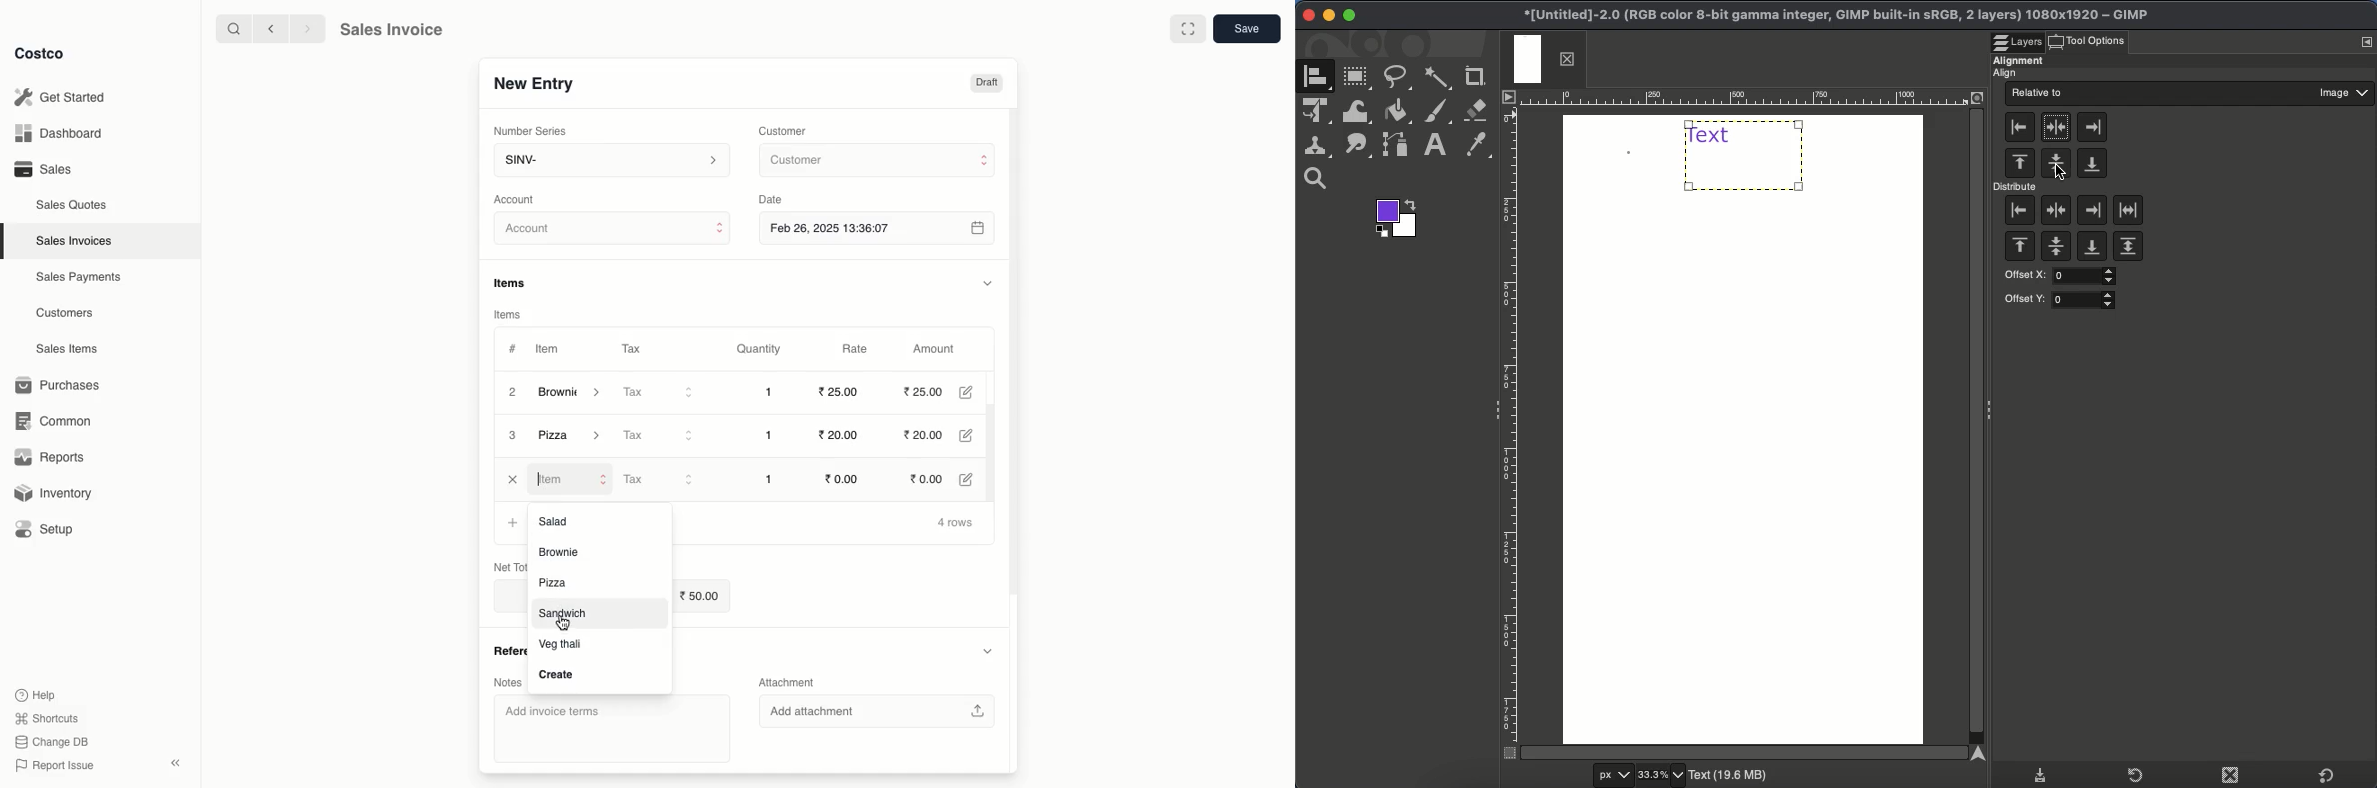  Describe the element at coordinates (2091, 210) in the screenshot. I see `Distribute right edges` at that location.